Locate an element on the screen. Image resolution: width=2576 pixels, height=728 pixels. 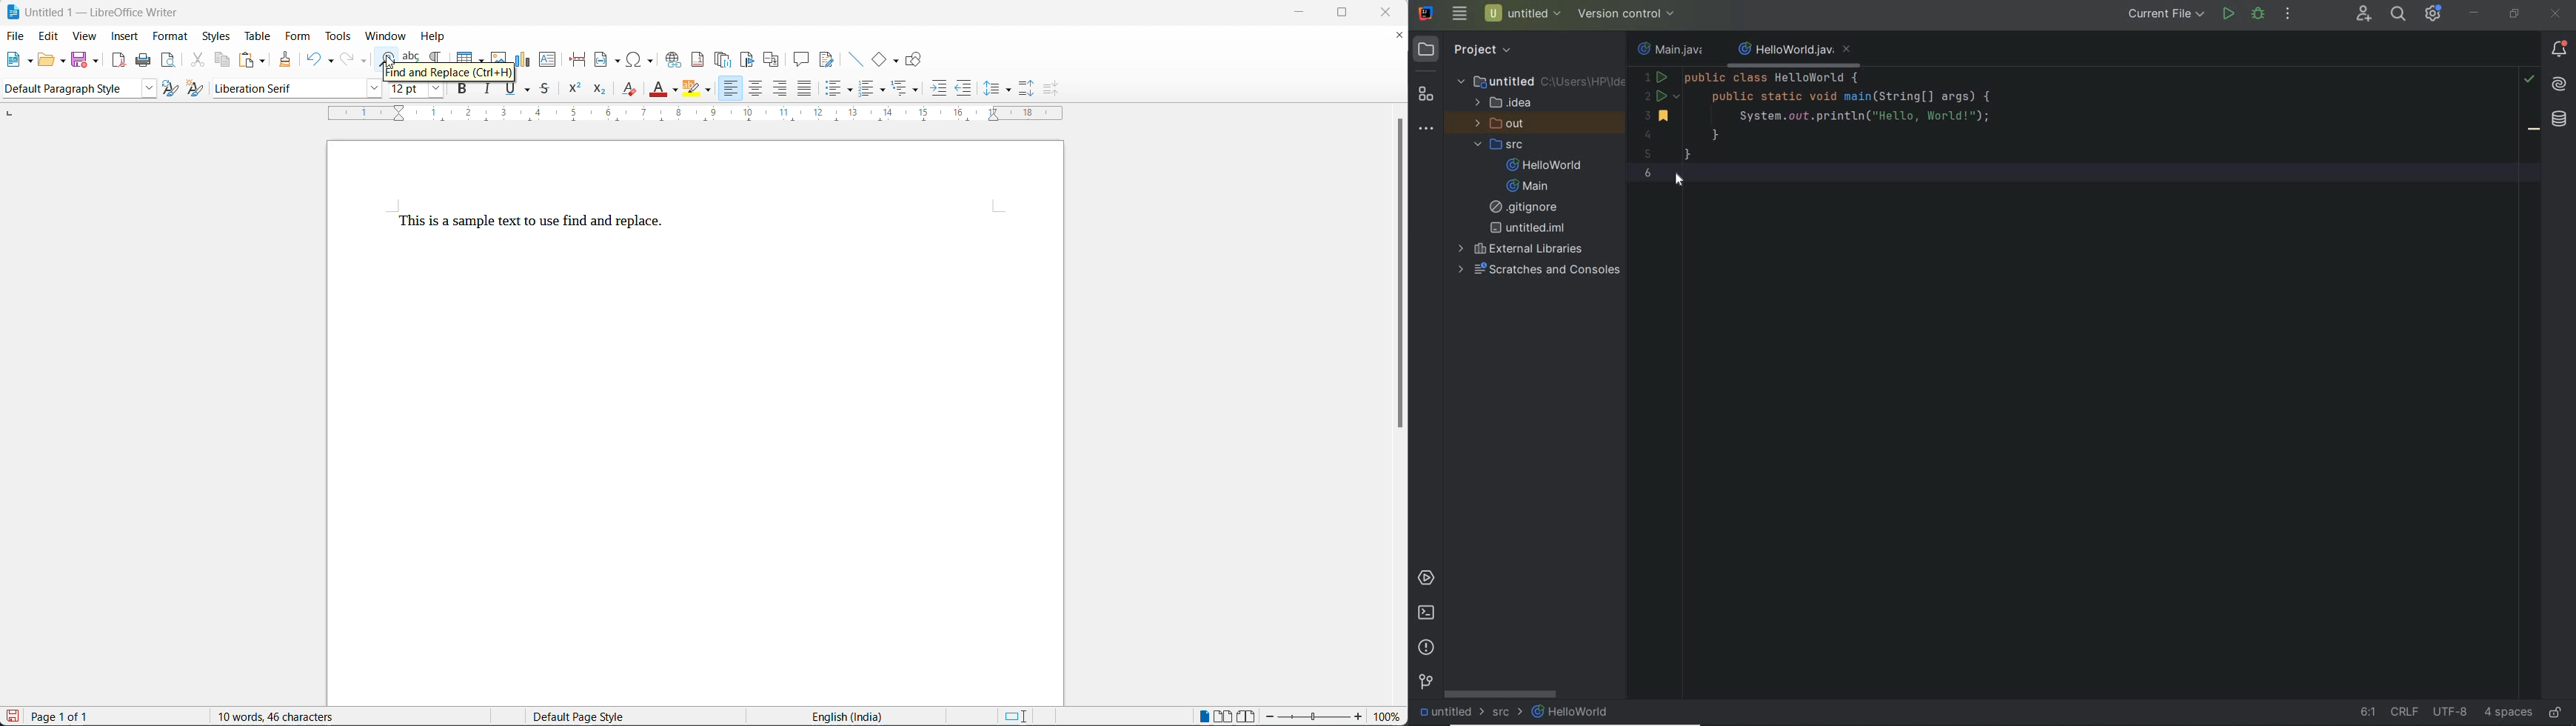
text align center is located at coordinates (756, 90).